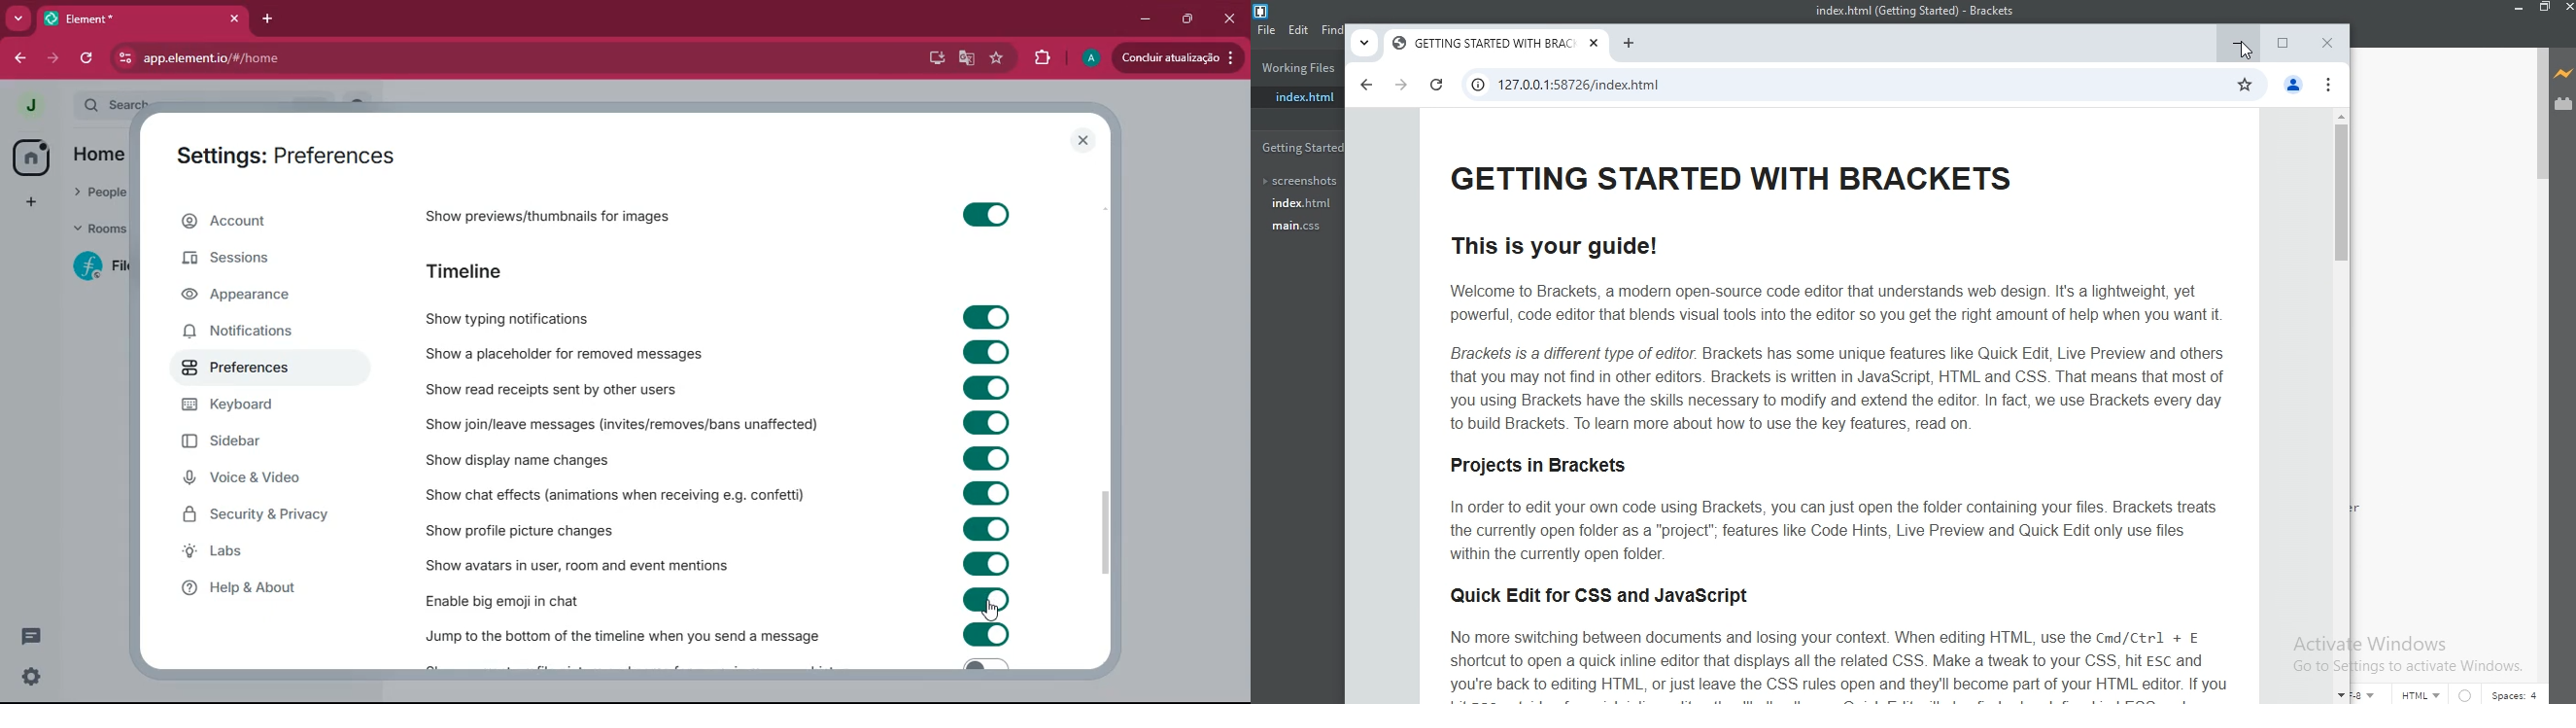  Describe the element at coordinates (987, 492) in the screenshot. I see `toggle on ` at that location.